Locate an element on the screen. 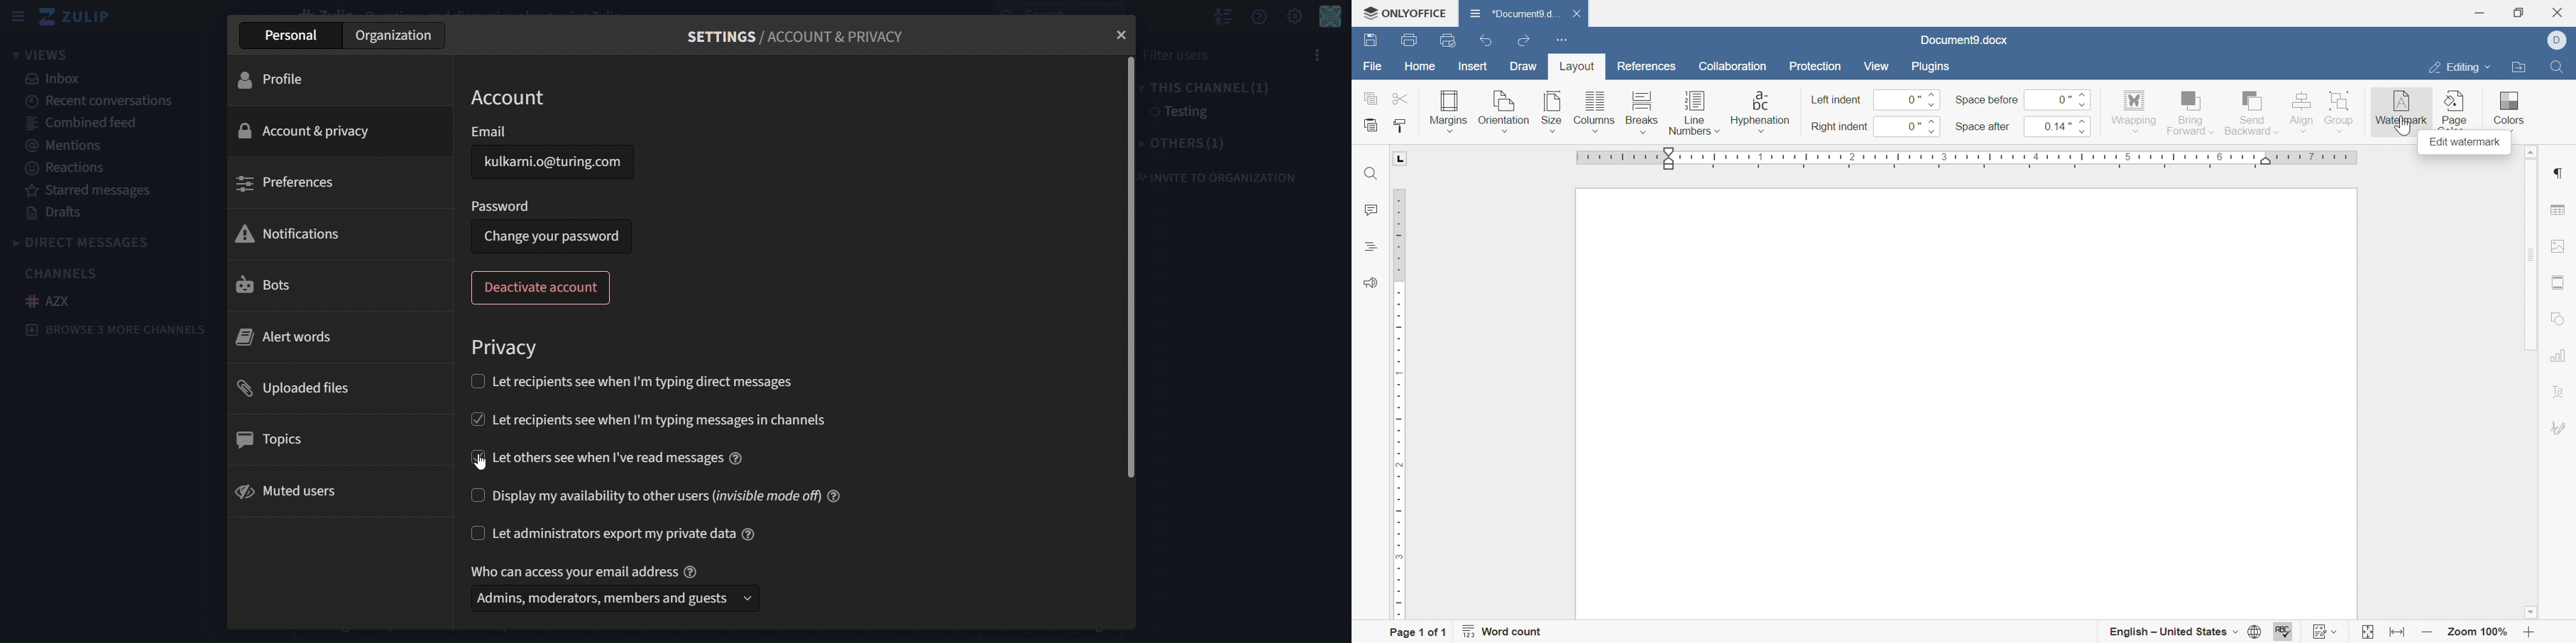 Image resolution: width=2576 pixels, height=644 pixels. ONLYOFFICE is located at coordinates (1404, 11).